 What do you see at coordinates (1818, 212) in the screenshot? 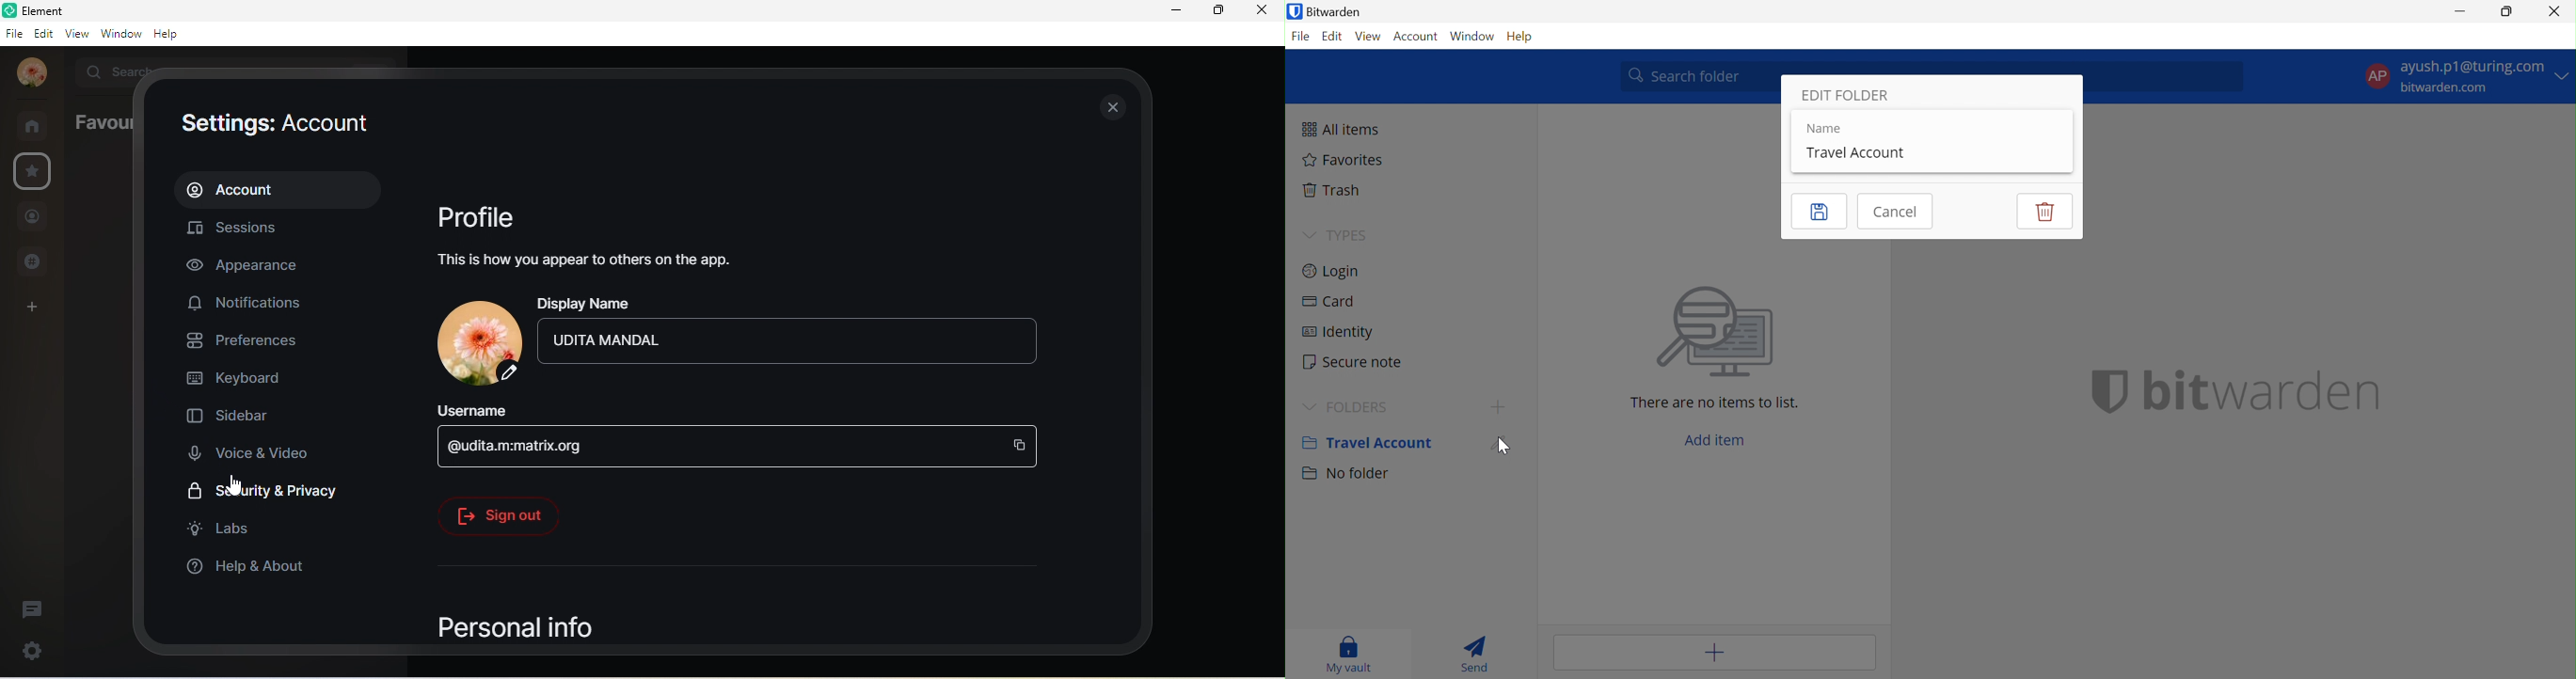
I see `Save` at bounding box center [1818, 212].